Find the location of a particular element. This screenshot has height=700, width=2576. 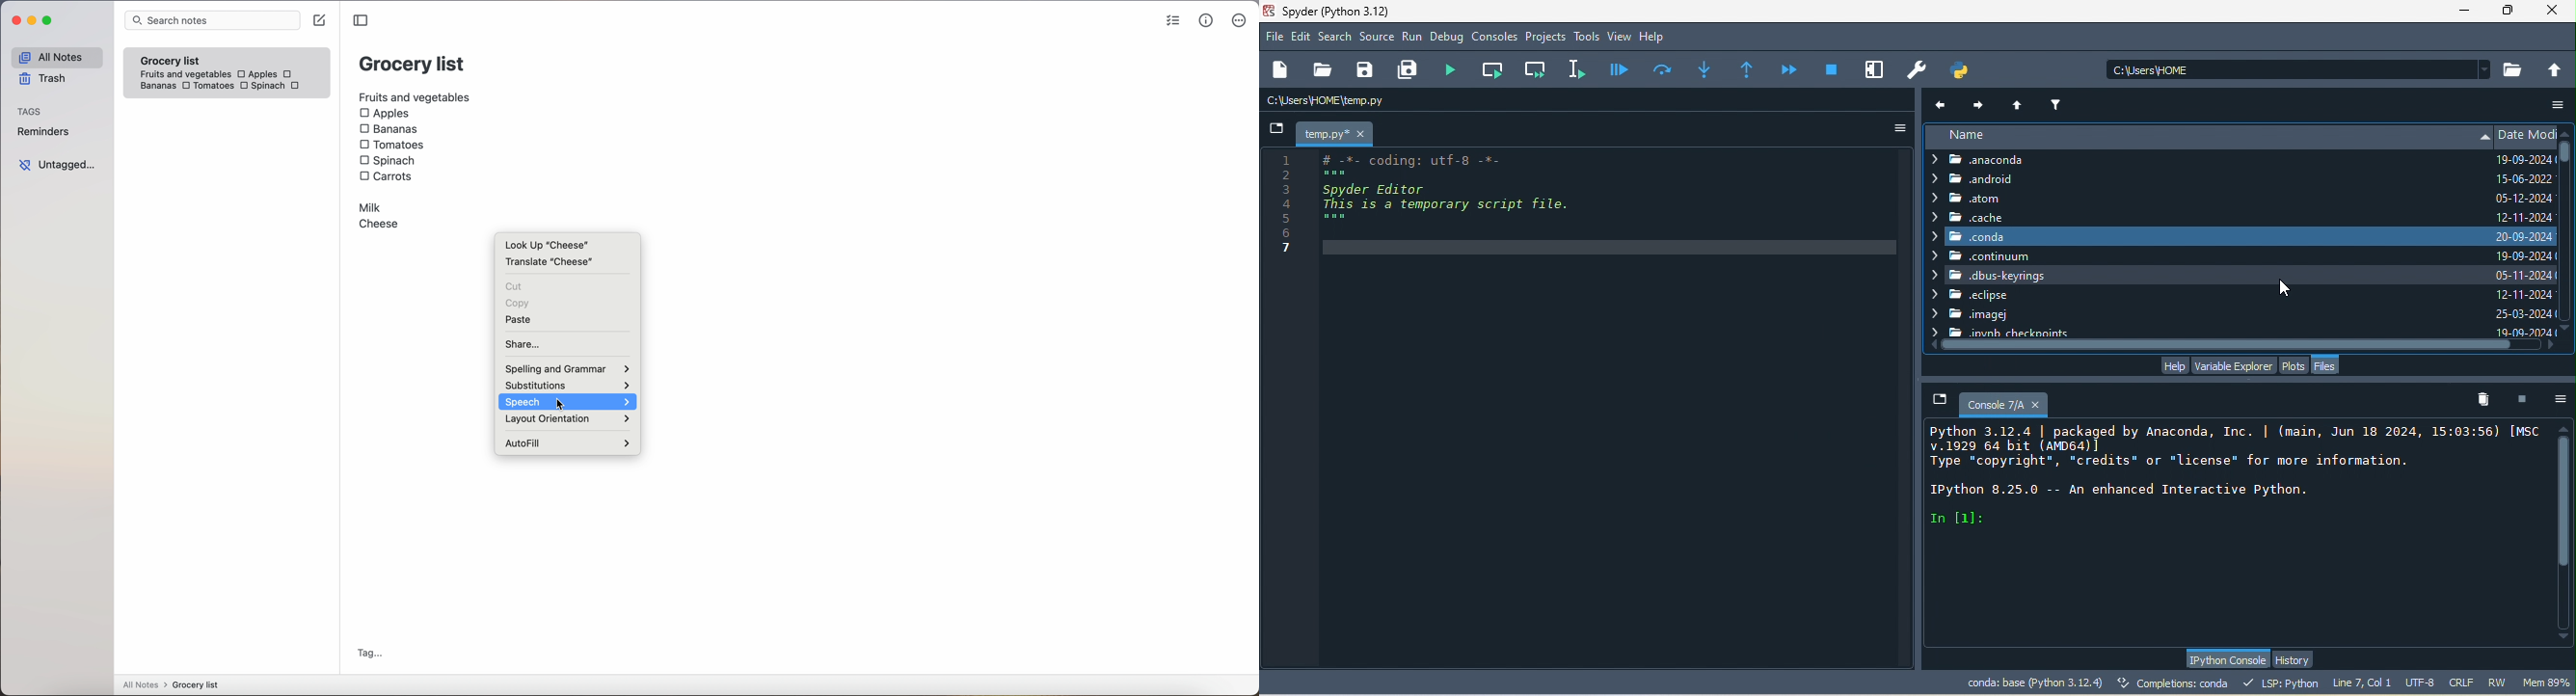

help is located at coordinates (2173, 365).